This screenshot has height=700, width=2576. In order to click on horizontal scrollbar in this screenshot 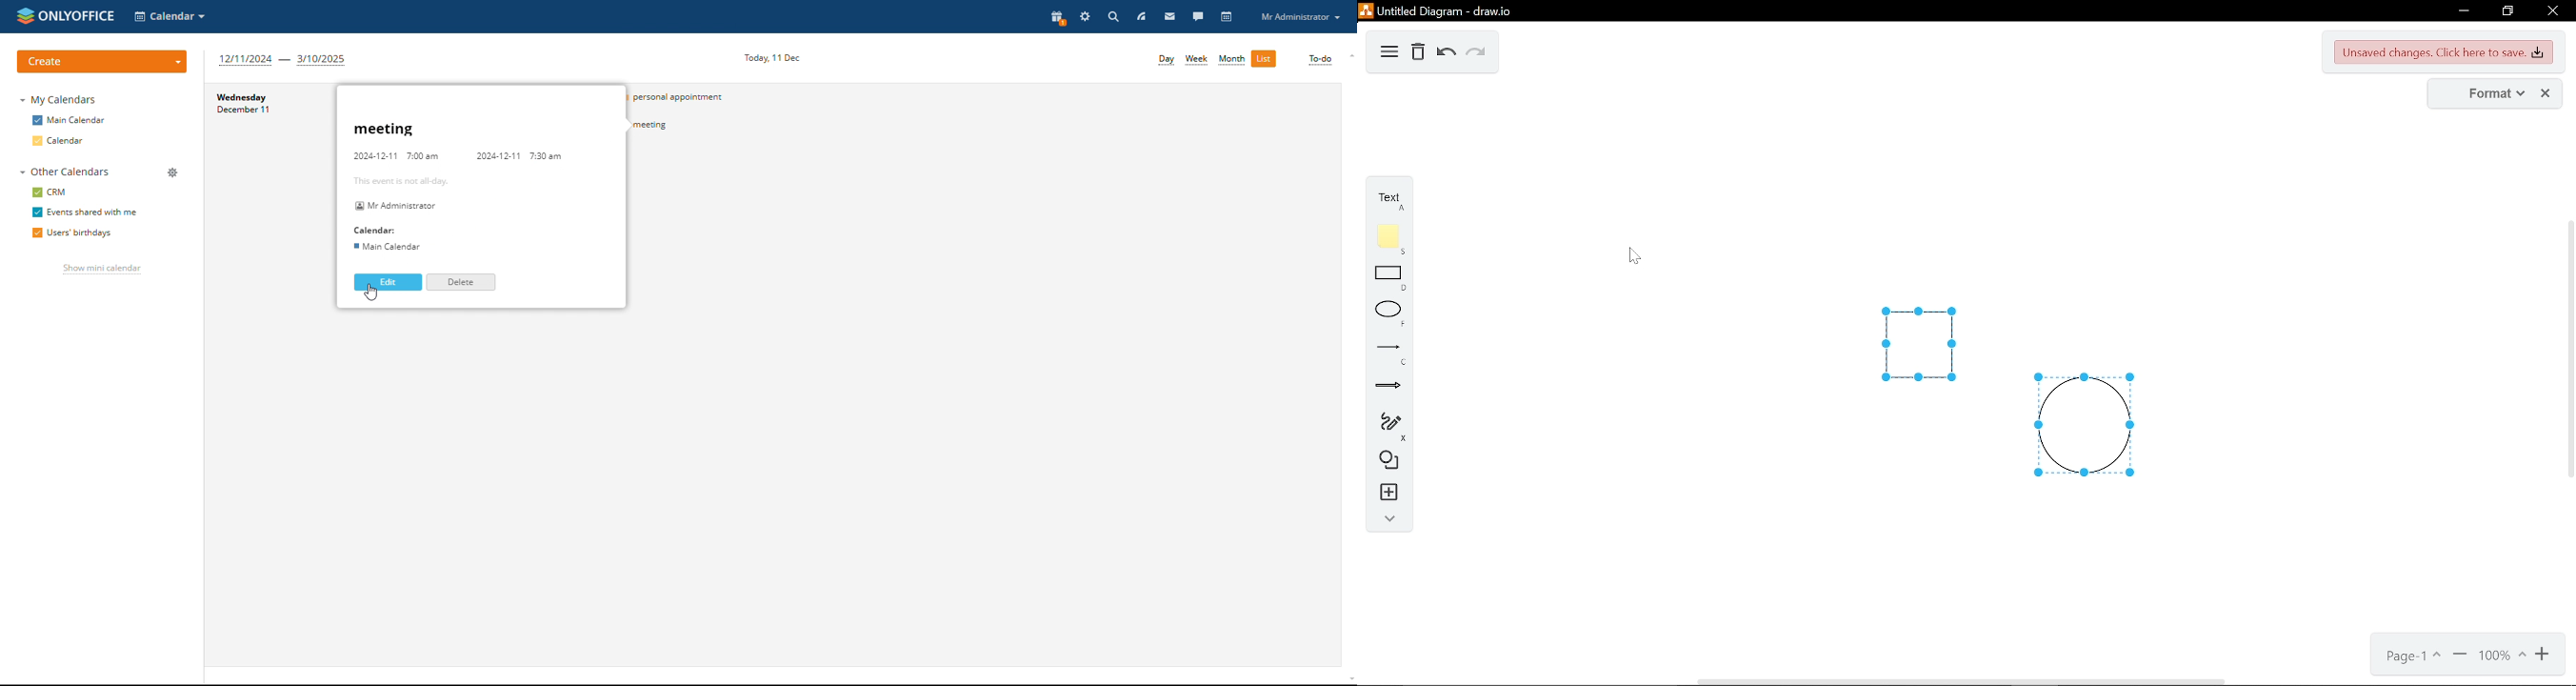, I will do `click(1962, 681)`.